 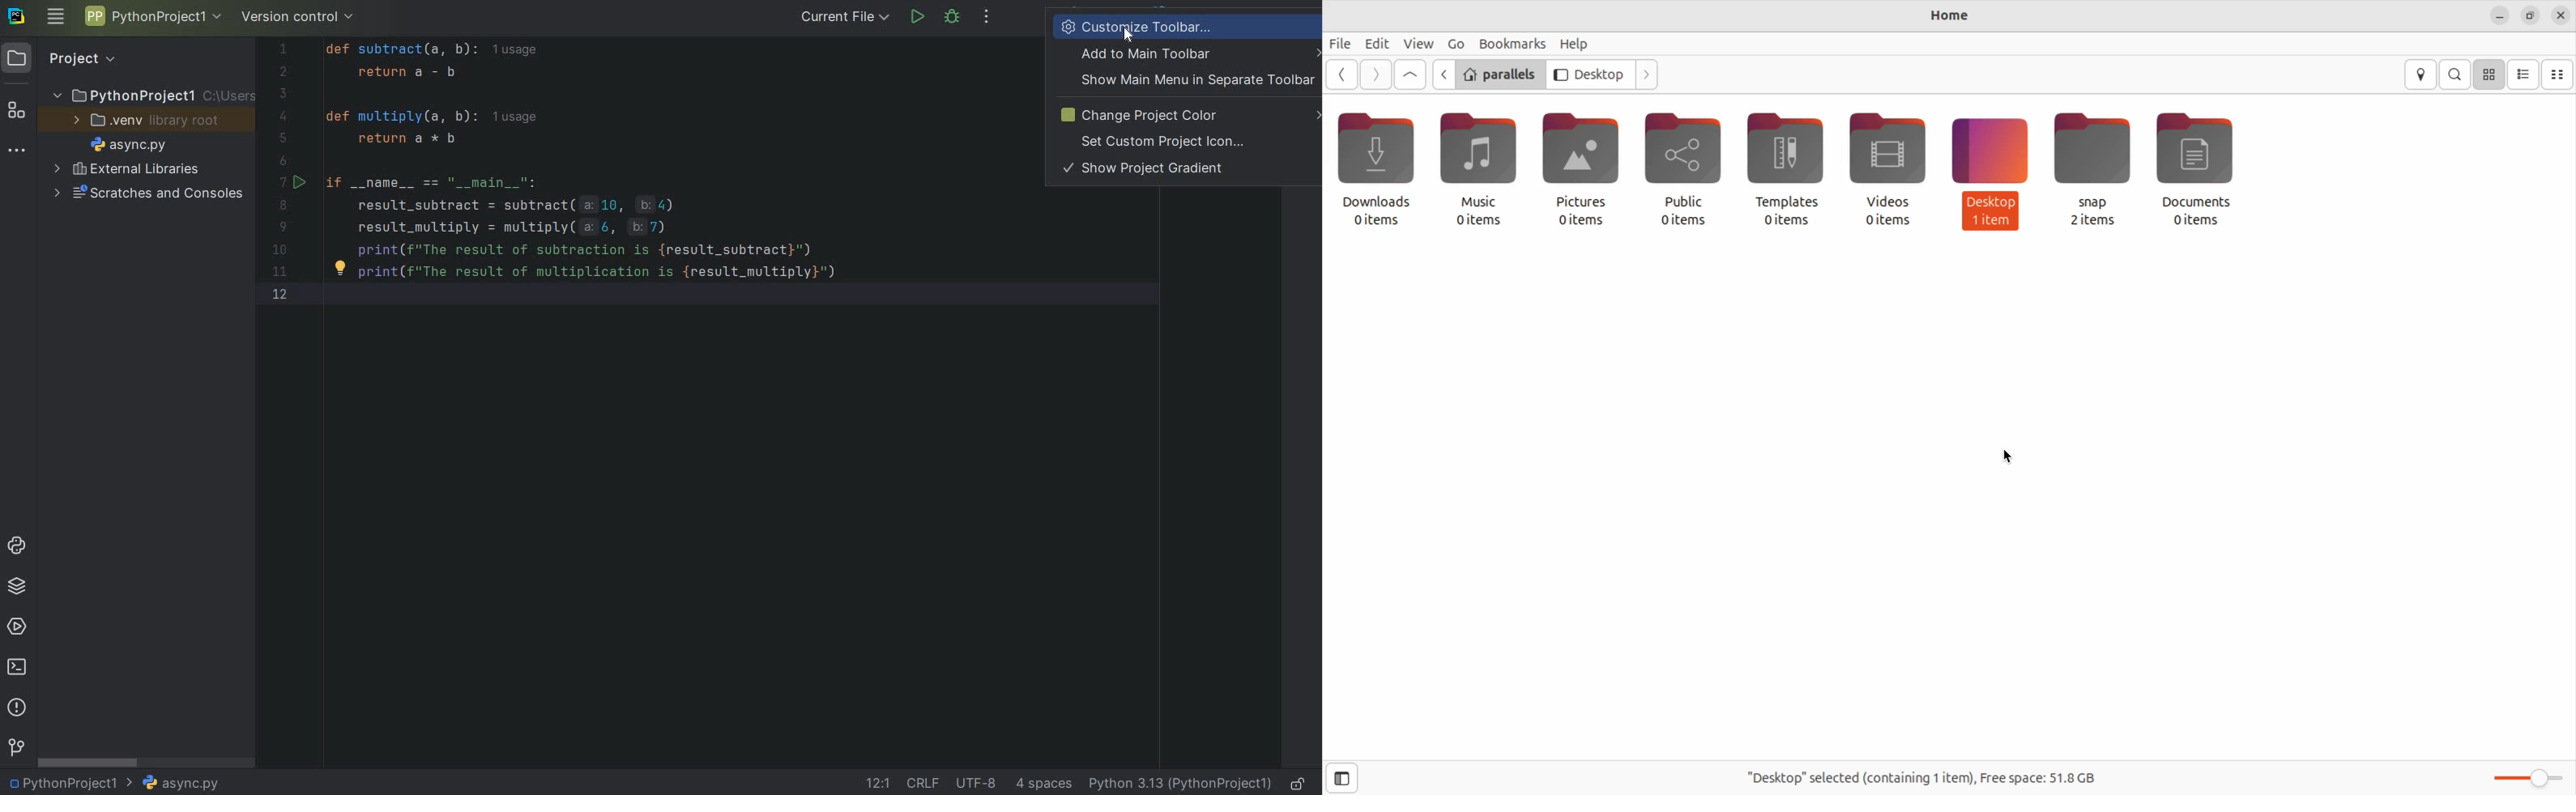 What do you see at coordinates (1454, 43) in the screenshot?
I see `Go` at bounding box center [1454, 43].